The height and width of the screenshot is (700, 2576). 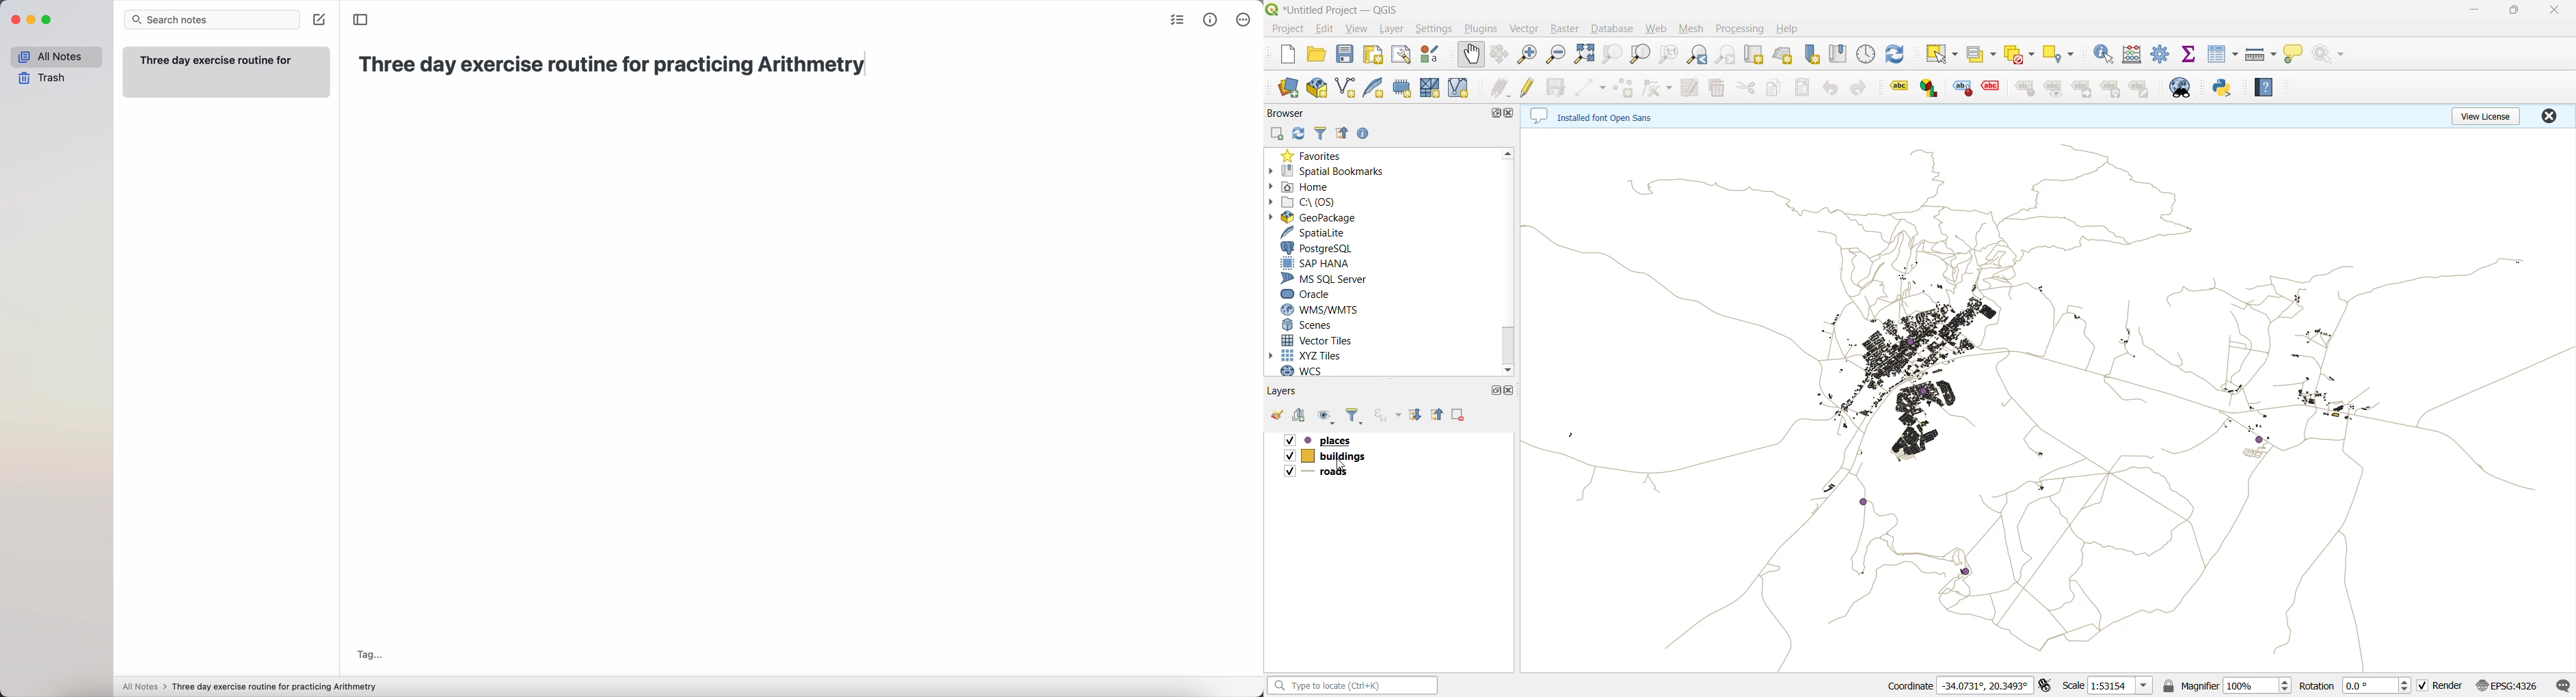 What do you see at coordinates (1345, 89) in the screenshot?
I see `new shapfile layer` at bounding box center [1345, 89].